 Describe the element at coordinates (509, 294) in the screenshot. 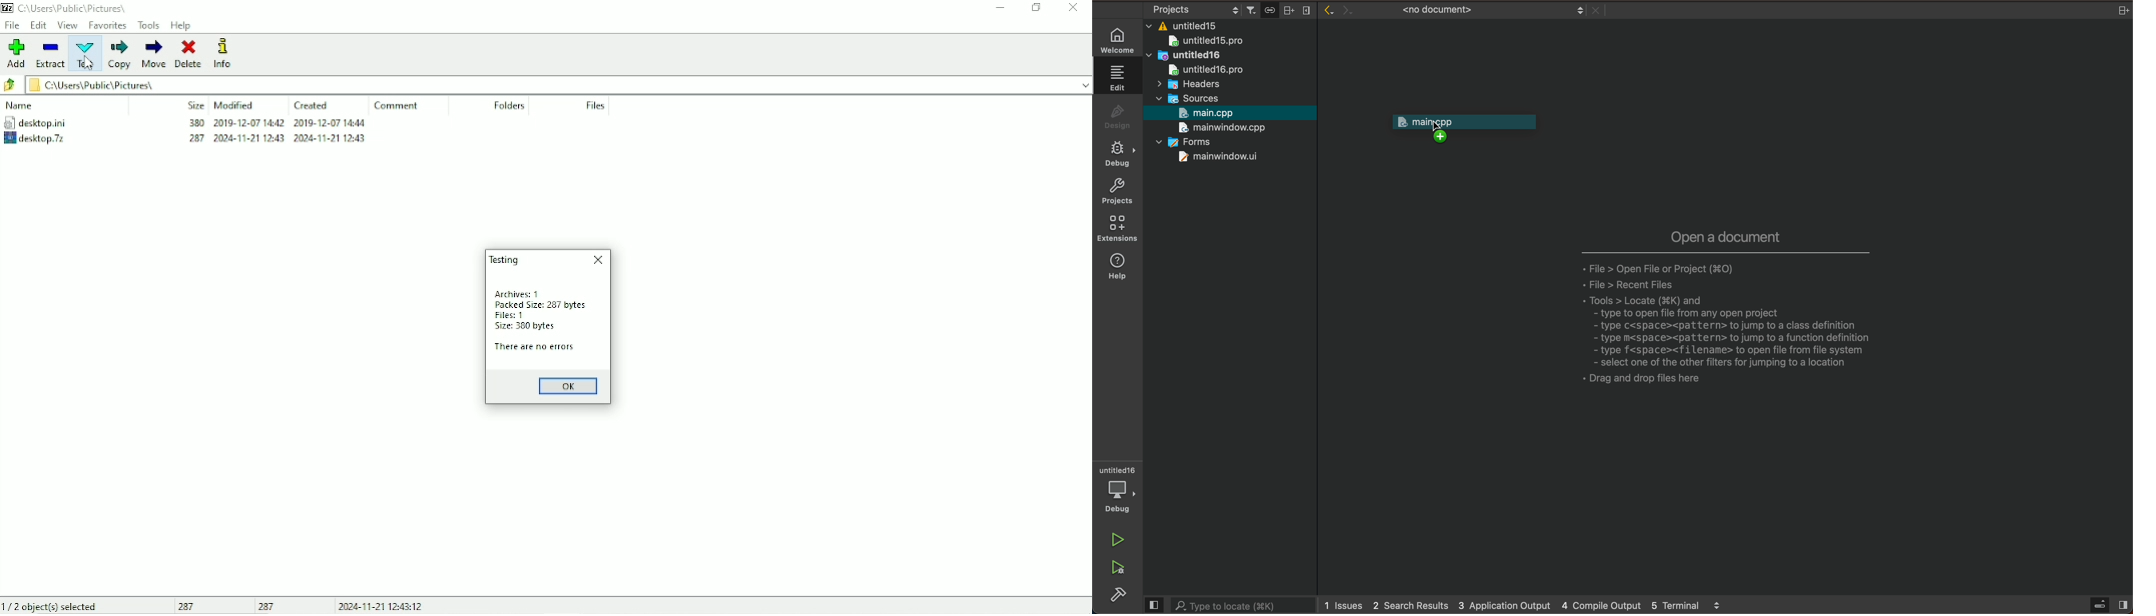

I see `Archives` at that location.